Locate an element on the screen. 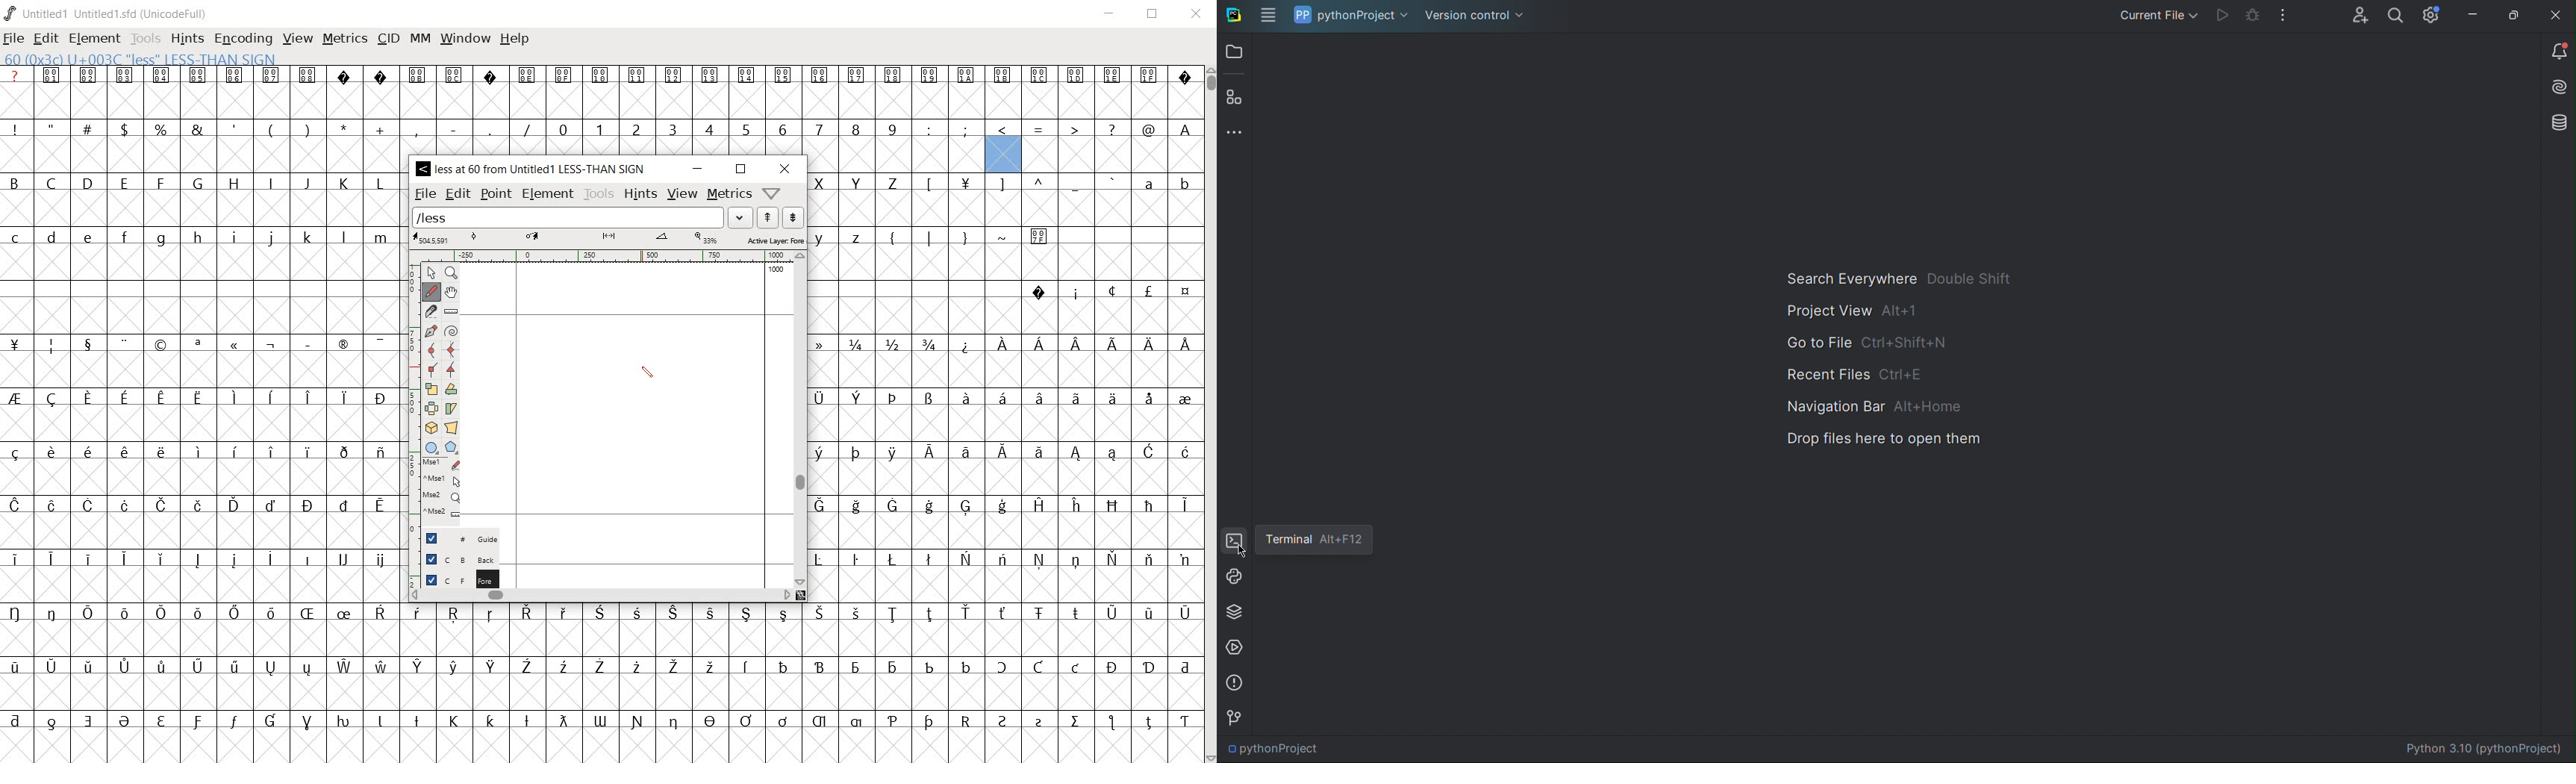 The height and width of the screenshot is (784, 2576). active layer: foreground is located at coordinates (607, 240).